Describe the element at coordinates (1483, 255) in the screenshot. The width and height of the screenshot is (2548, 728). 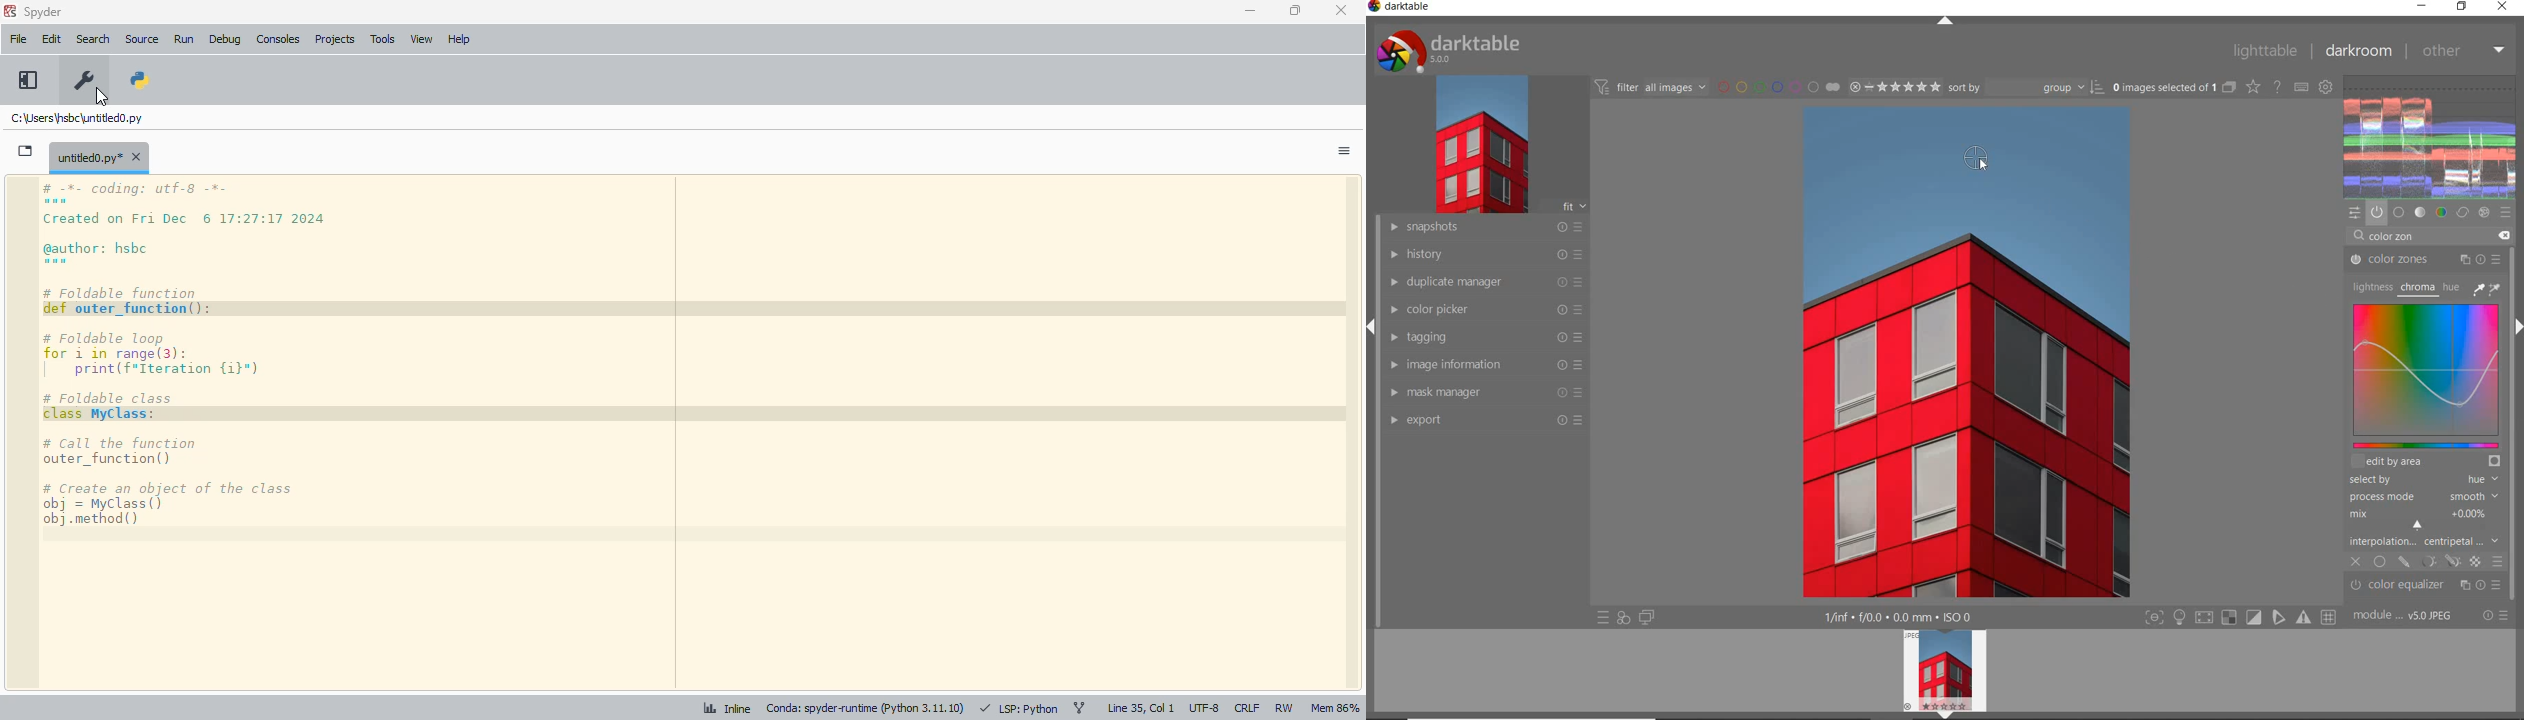
I see `history` at that location.